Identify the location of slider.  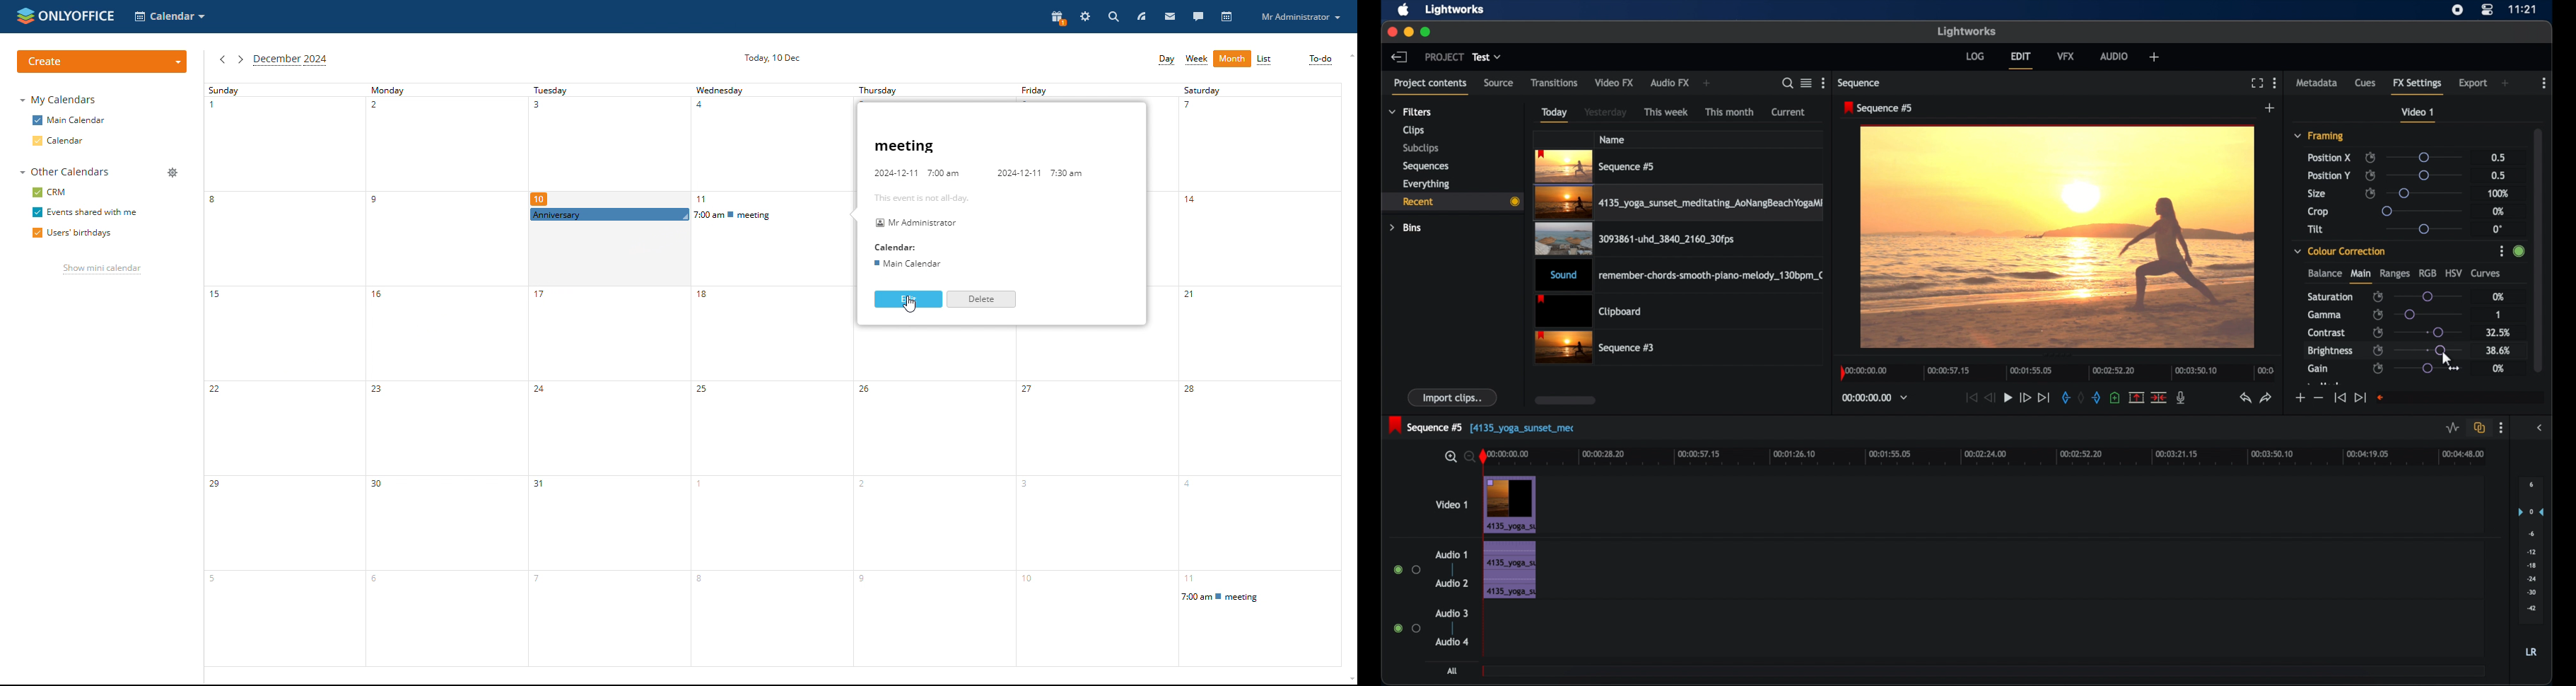
(2432, 349).